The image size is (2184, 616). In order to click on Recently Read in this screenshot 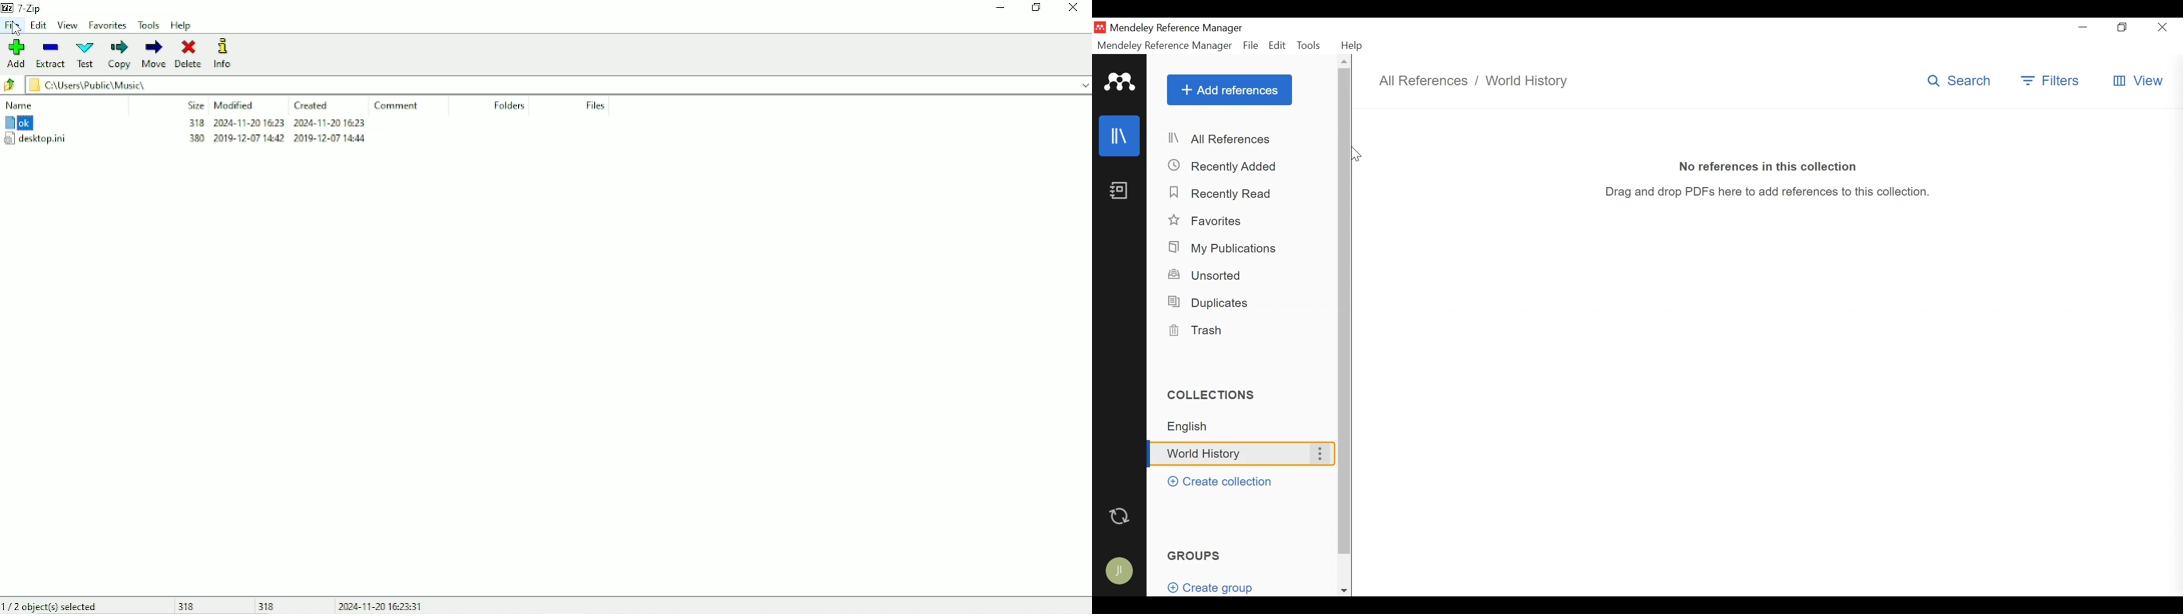, I will do `click(1221, 192)`.